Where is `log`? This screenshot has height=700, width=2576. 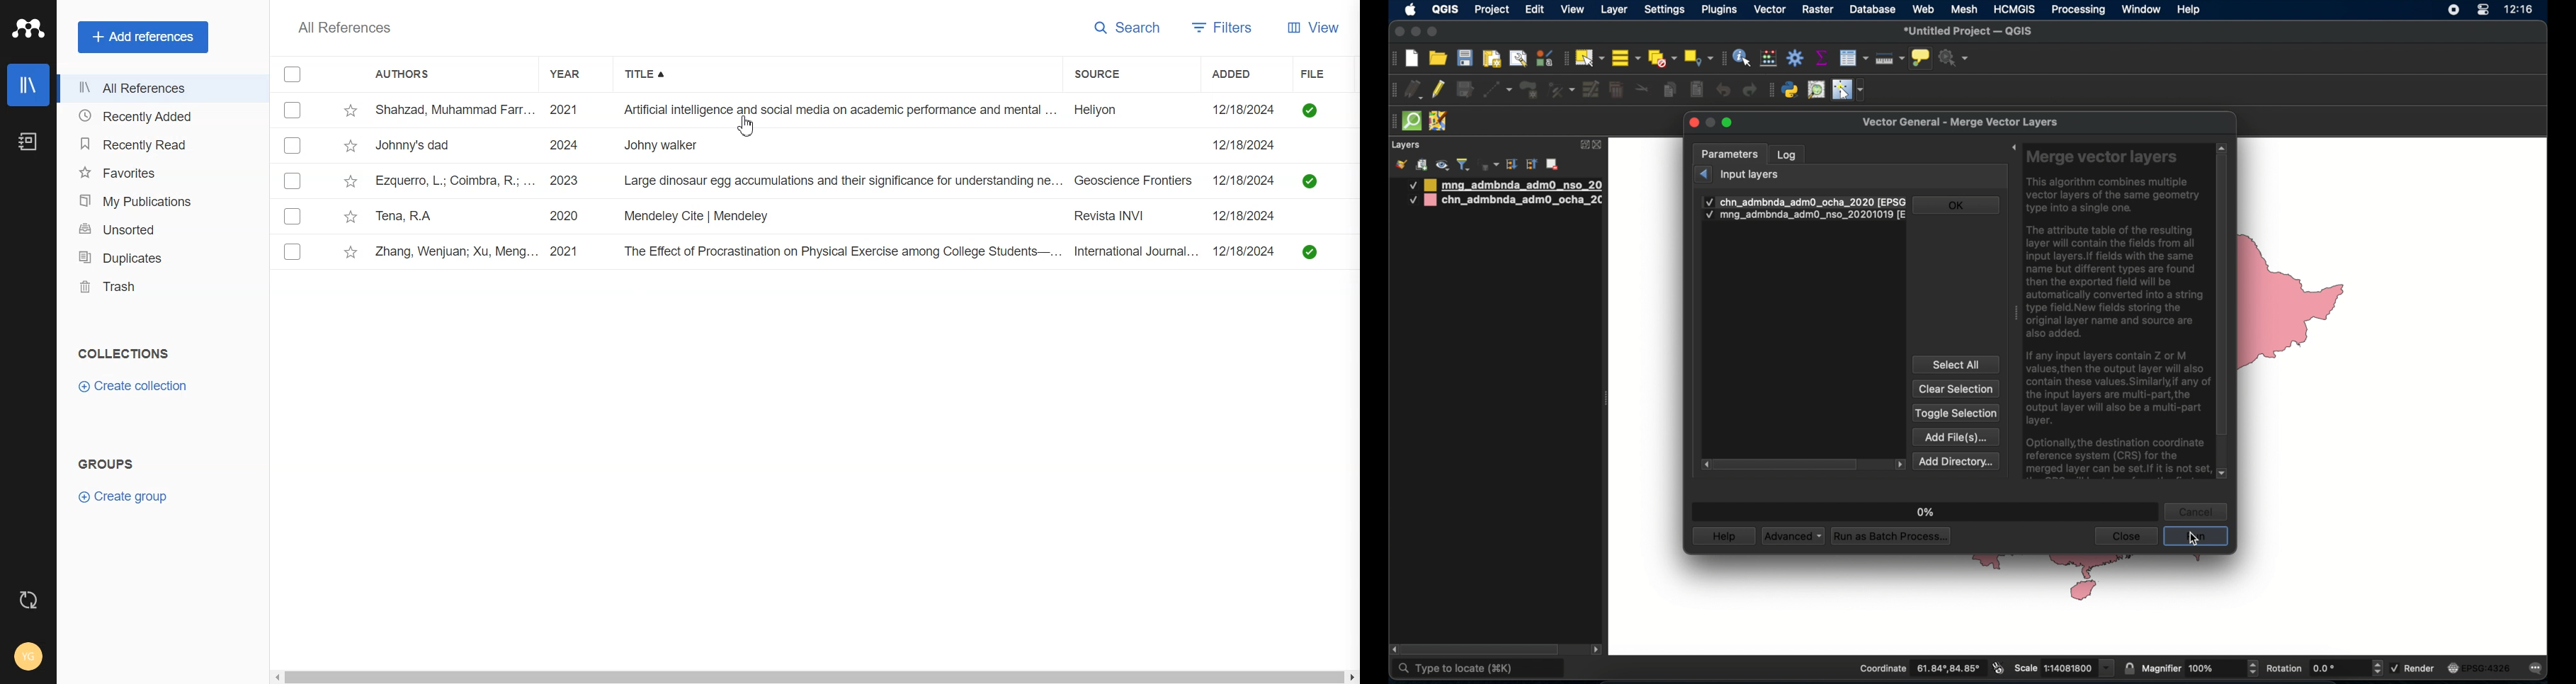 log is located at coordinates (1788, 154).